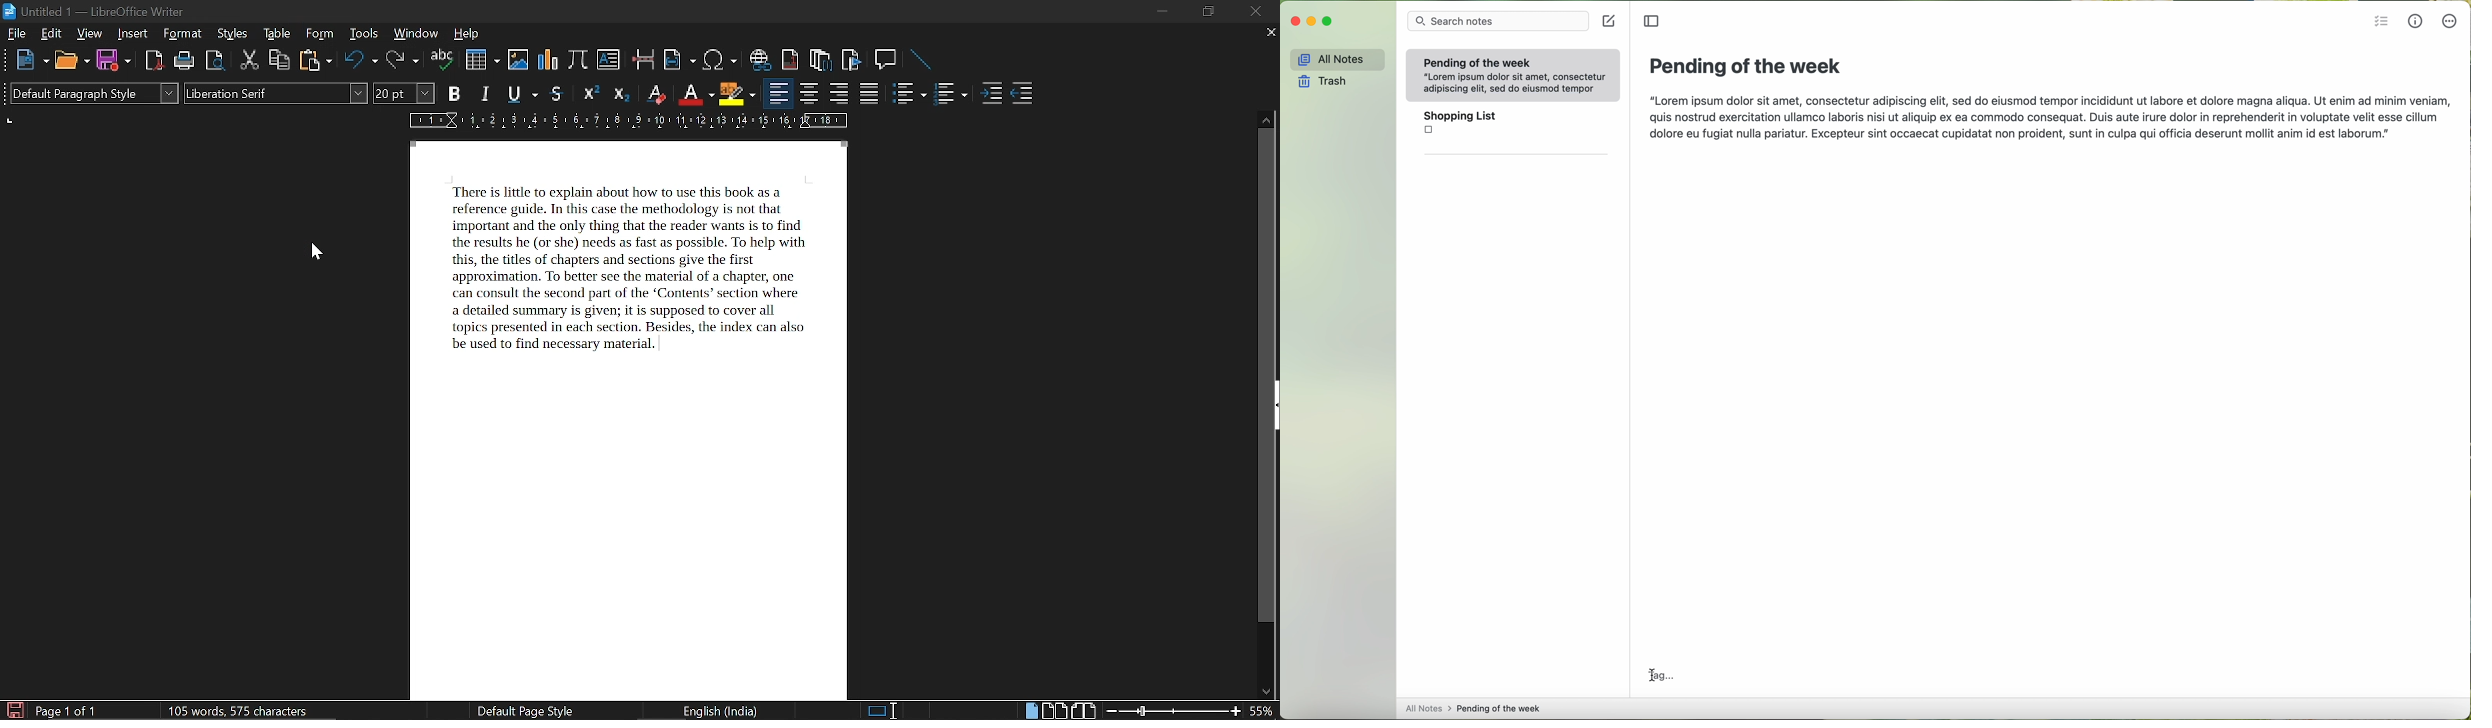 This screenshot has width=2492, height=728. What do you see at coordinates (250, 61) in the screenshot?
I see `cut` at bounding box center [250, 61].